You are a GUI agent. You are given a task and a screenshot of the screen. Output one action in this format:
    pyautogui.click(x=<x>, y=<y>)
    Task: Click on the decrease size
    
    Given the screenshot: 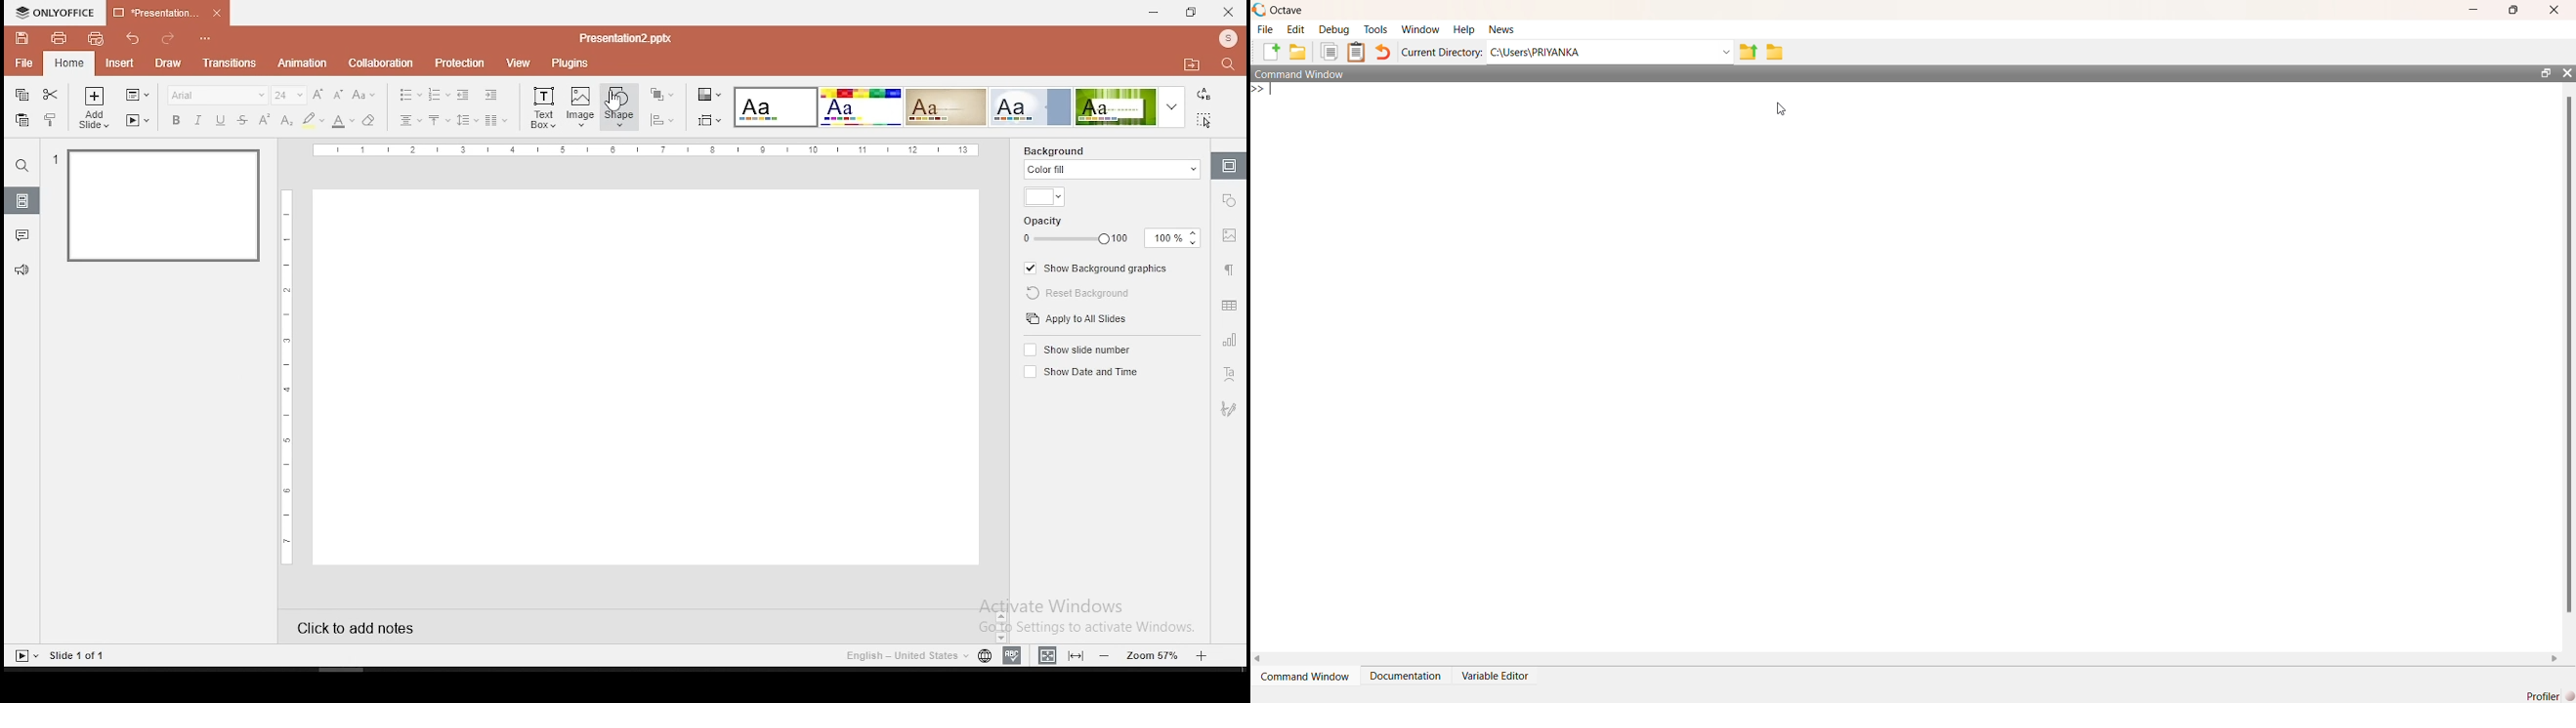 What is the action you would take?
    pyautogui.click(x=339, y=95)
    